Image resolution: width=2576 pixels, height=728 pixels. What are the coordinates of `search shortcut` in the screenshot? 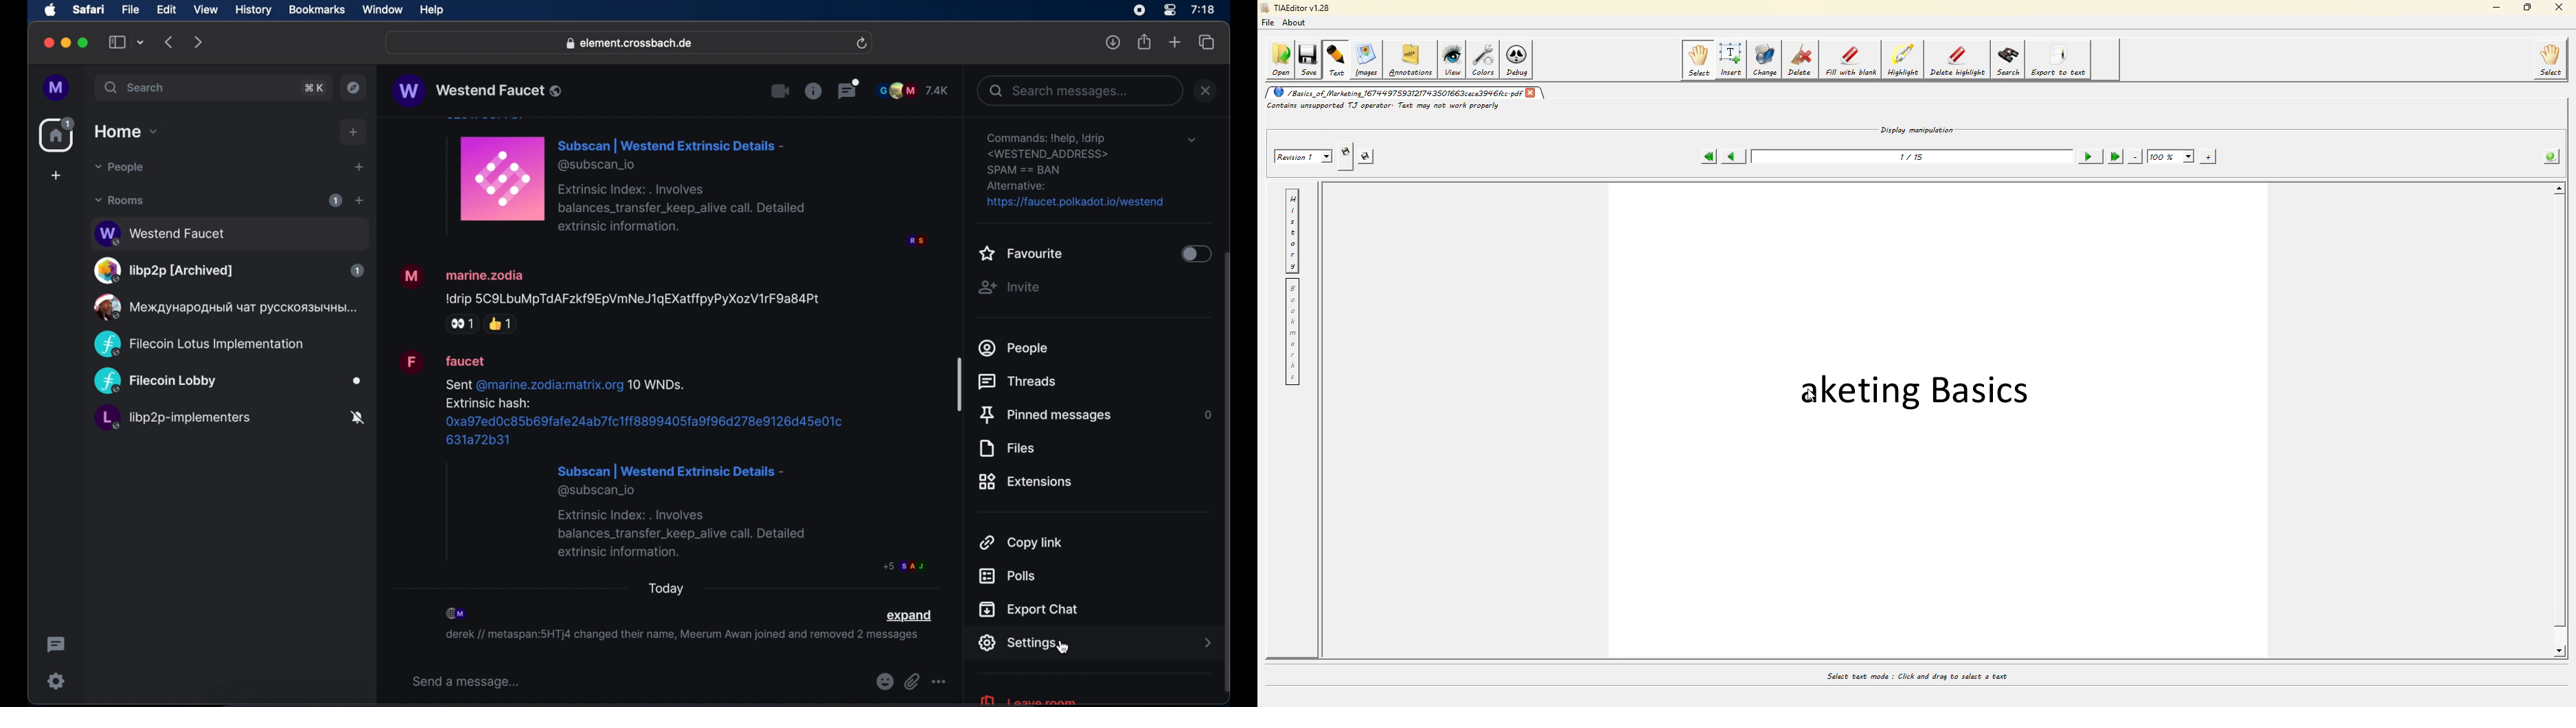 It's located at (315, 88).